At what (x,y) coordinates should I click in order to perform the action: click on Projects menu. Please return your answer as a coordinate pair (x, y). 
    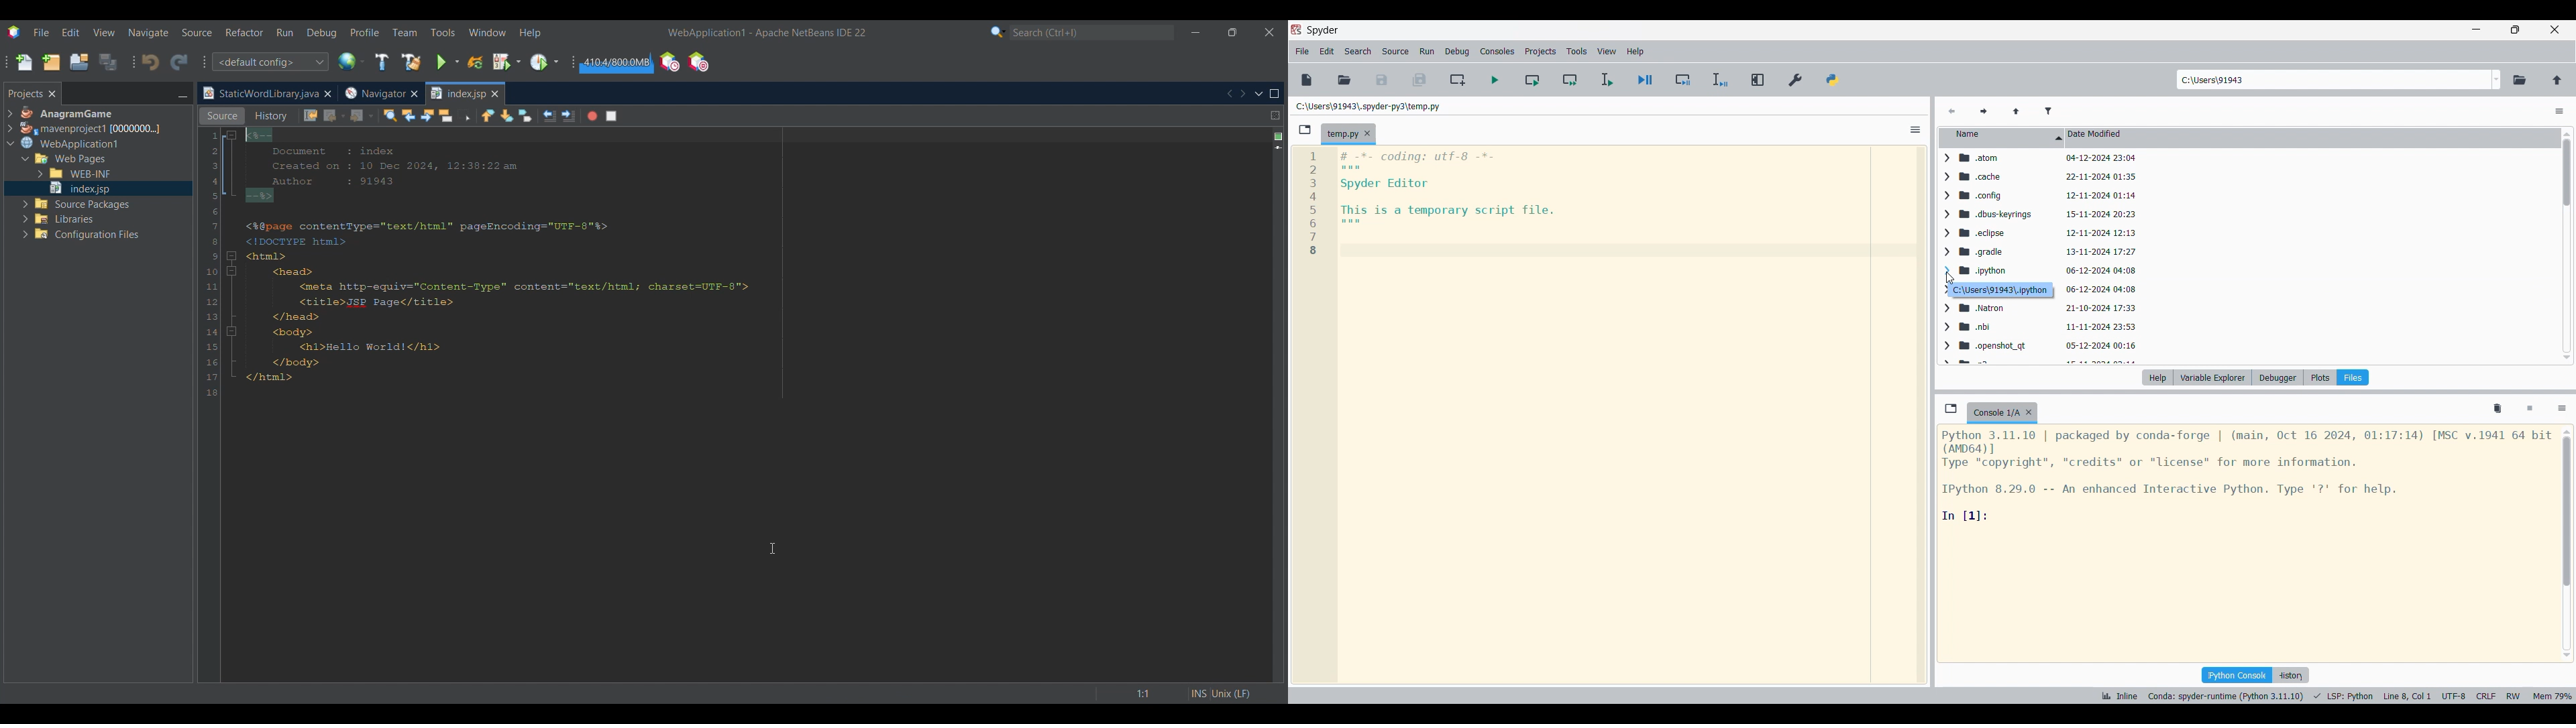
    Looking at the image, I should click on (1540, 51).